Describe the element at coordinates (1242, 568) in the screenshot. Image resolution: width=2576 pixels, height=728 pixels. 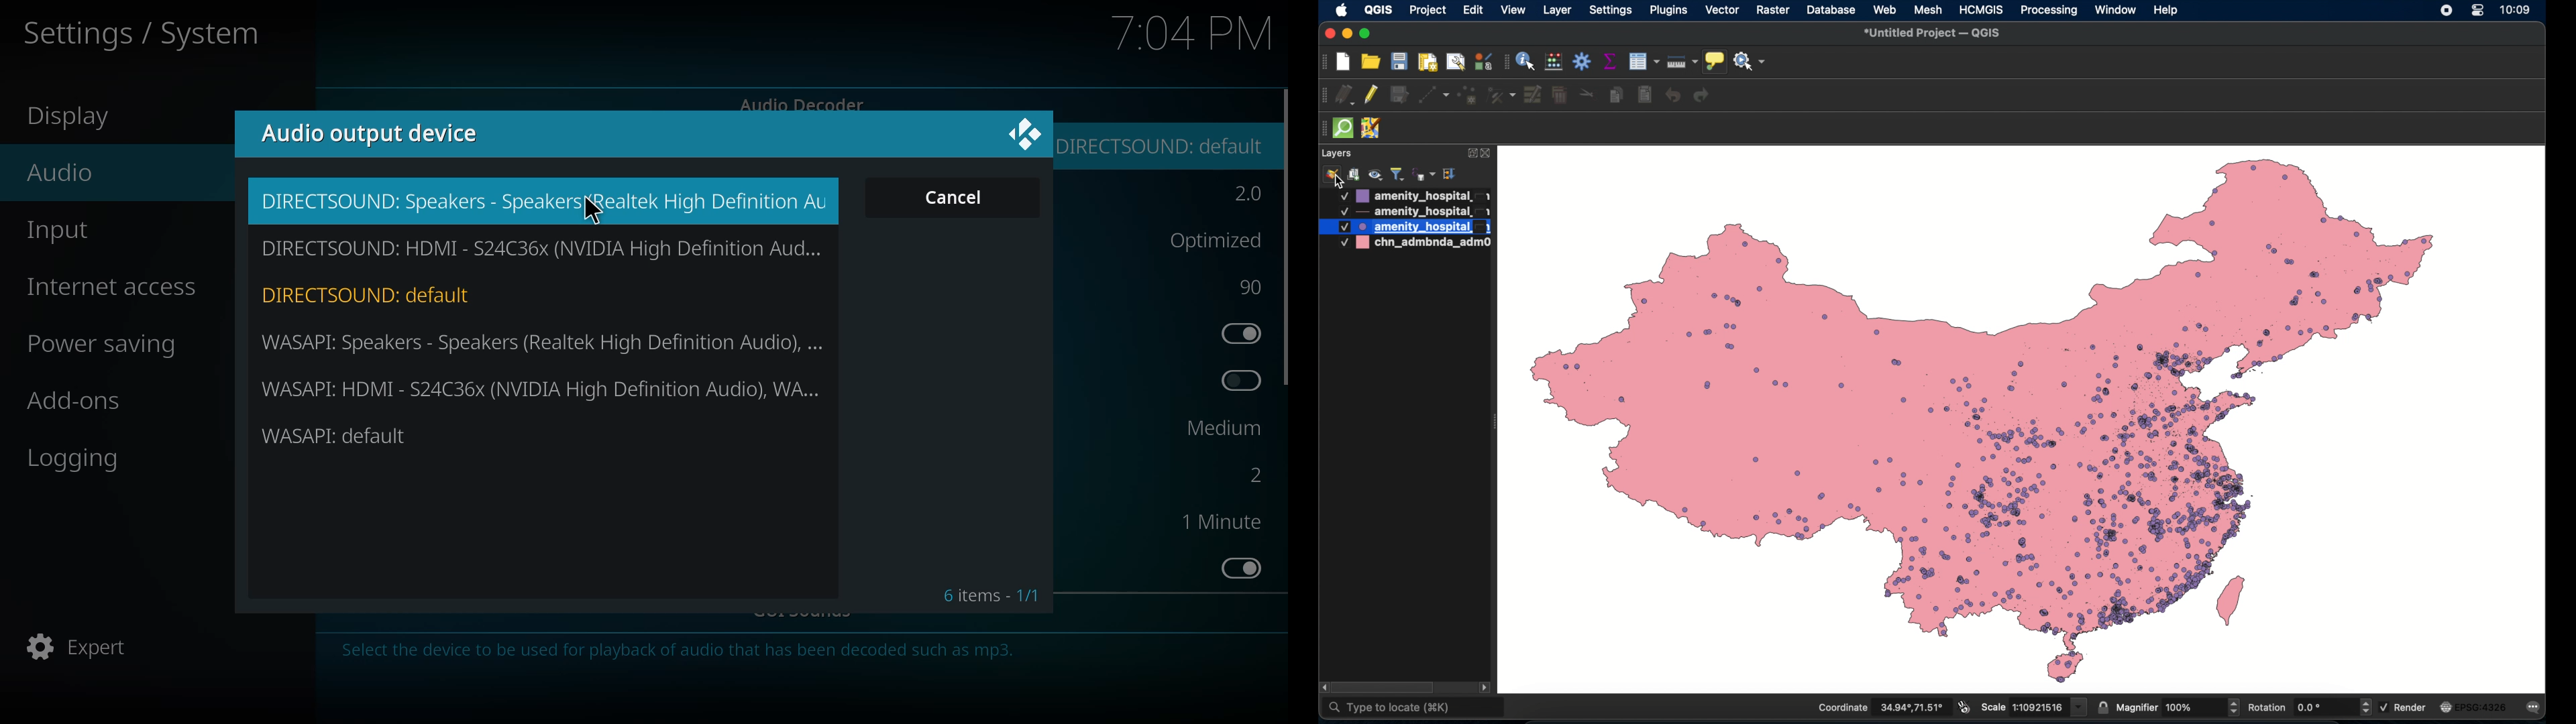
I see `enable` at that location.